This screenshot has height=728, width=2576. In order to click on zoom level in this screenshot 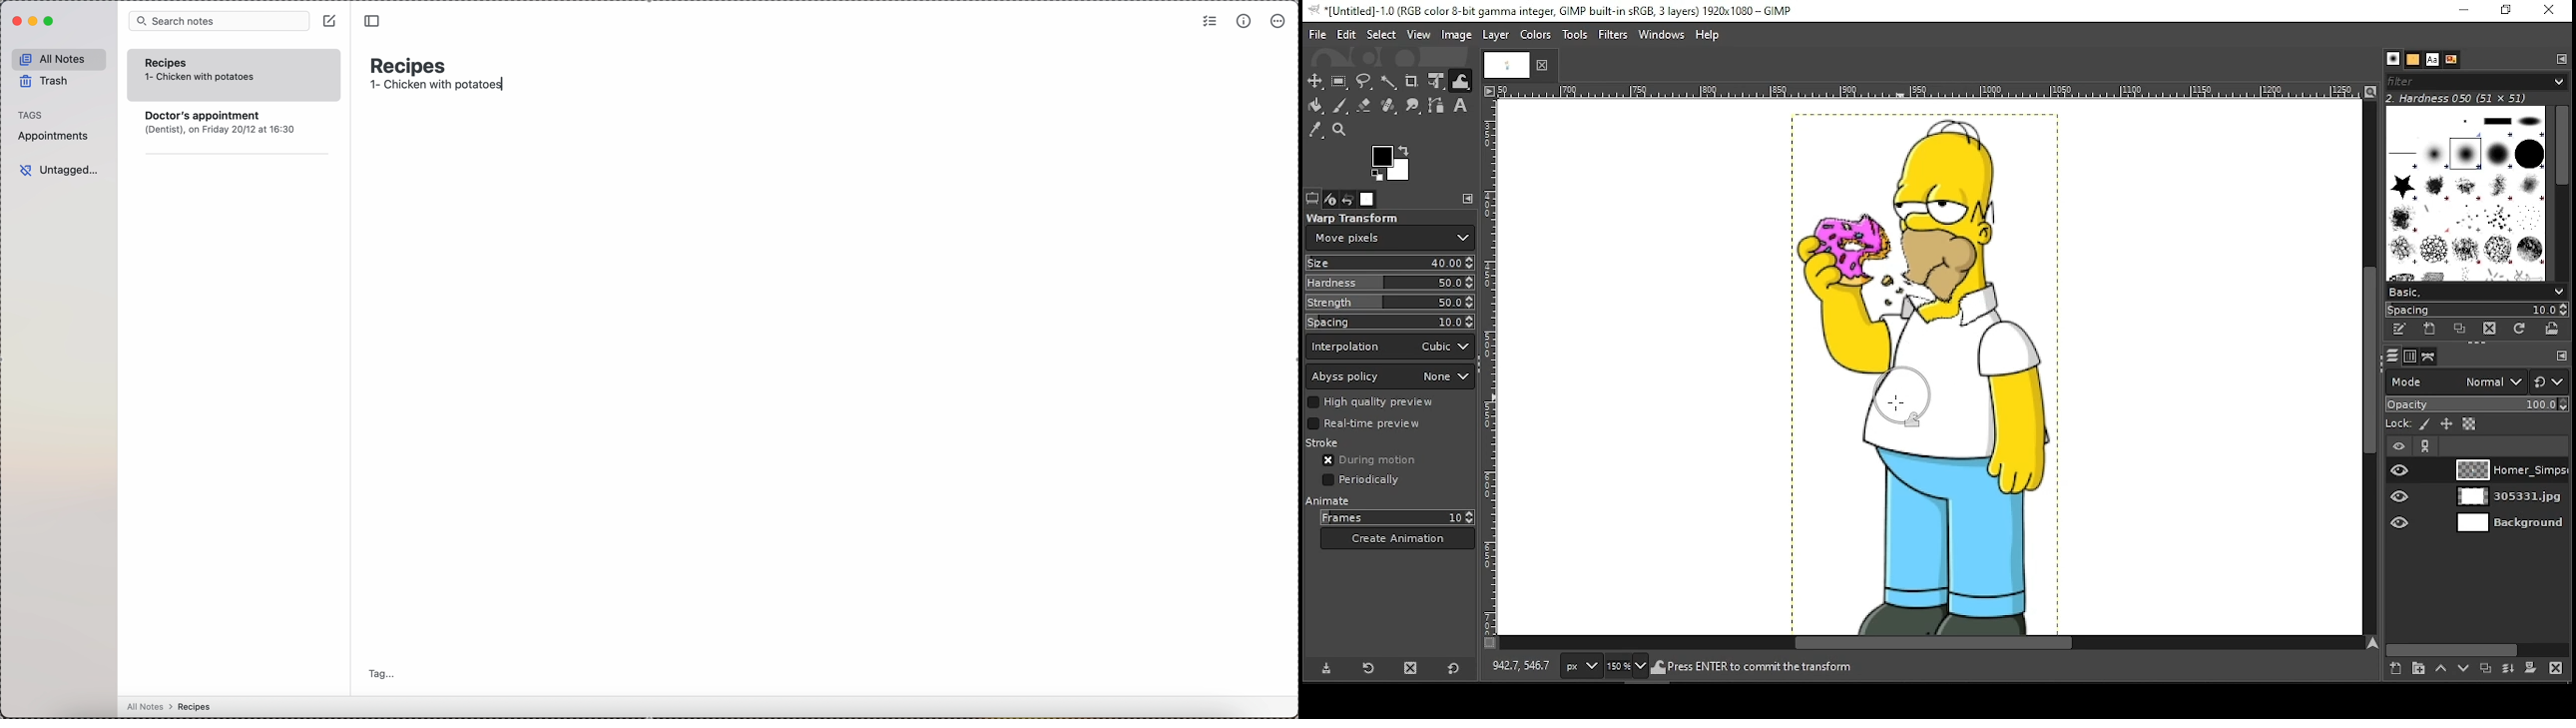, I will do `click(1628, 670)`.